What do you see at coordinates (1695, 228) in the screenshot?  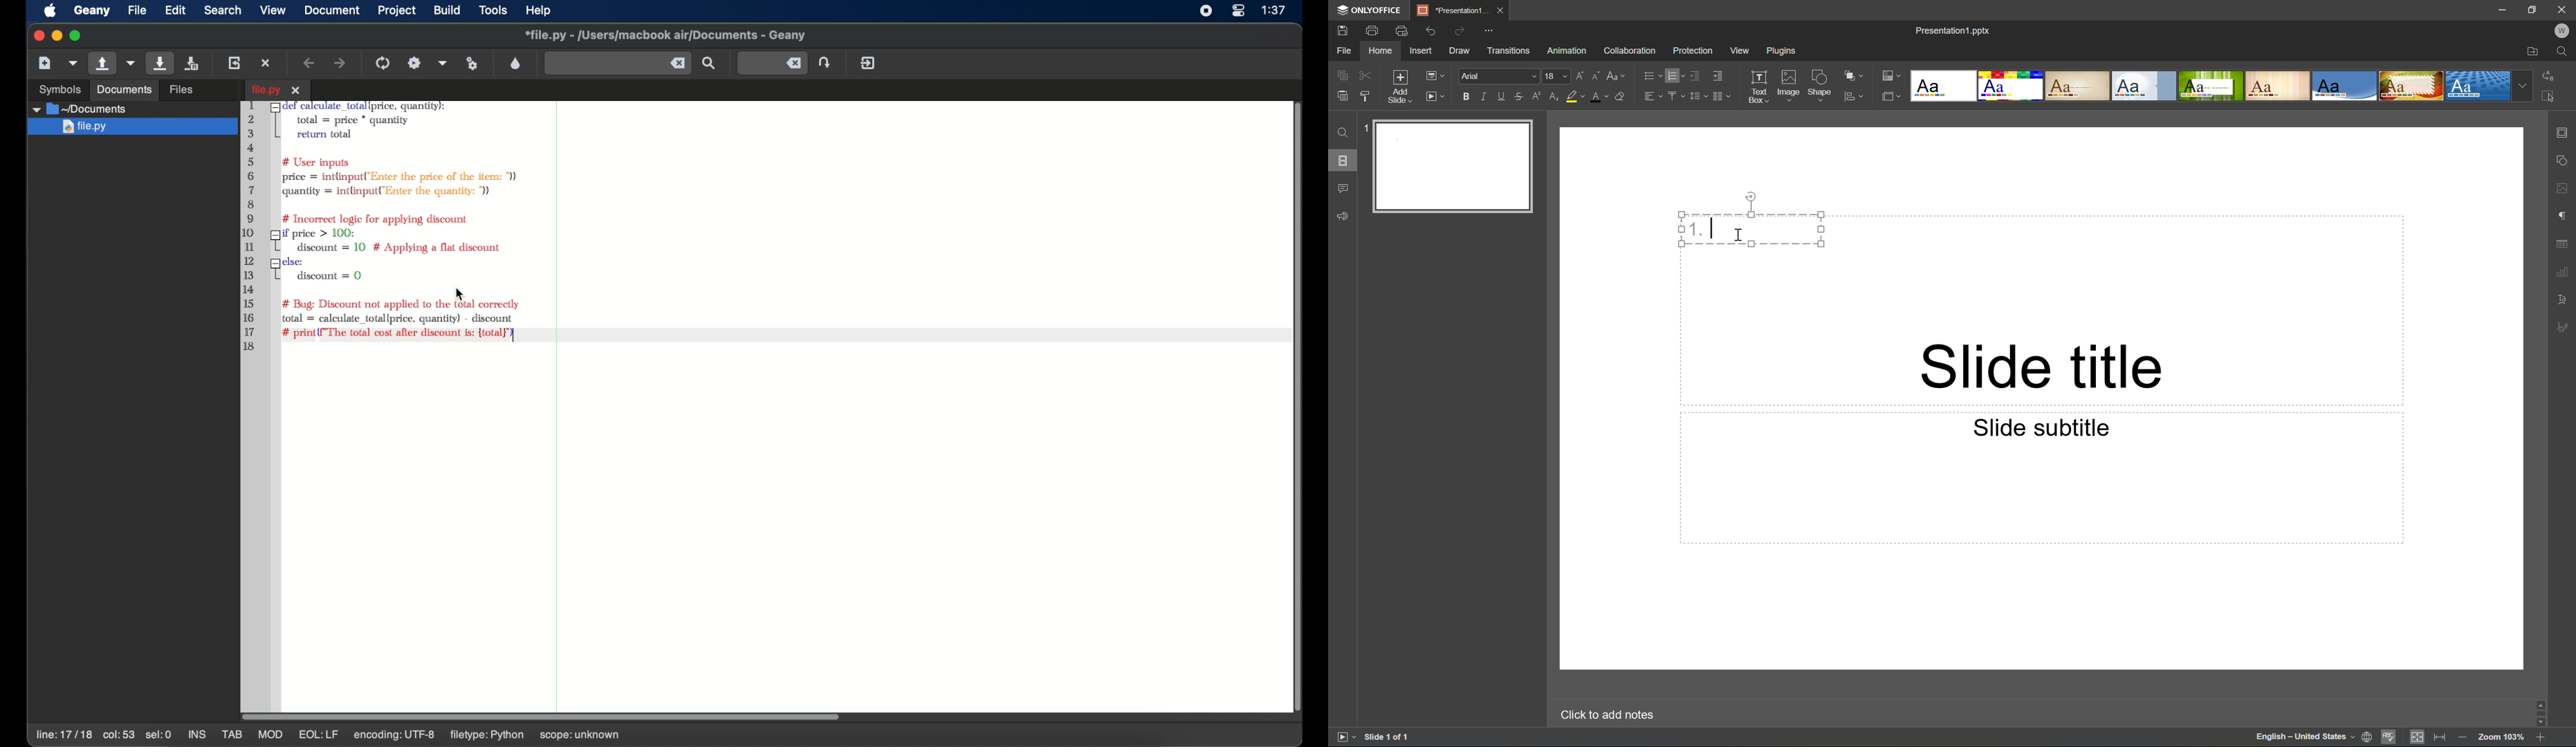 I see `1.` at bounding box center [1695, 228].